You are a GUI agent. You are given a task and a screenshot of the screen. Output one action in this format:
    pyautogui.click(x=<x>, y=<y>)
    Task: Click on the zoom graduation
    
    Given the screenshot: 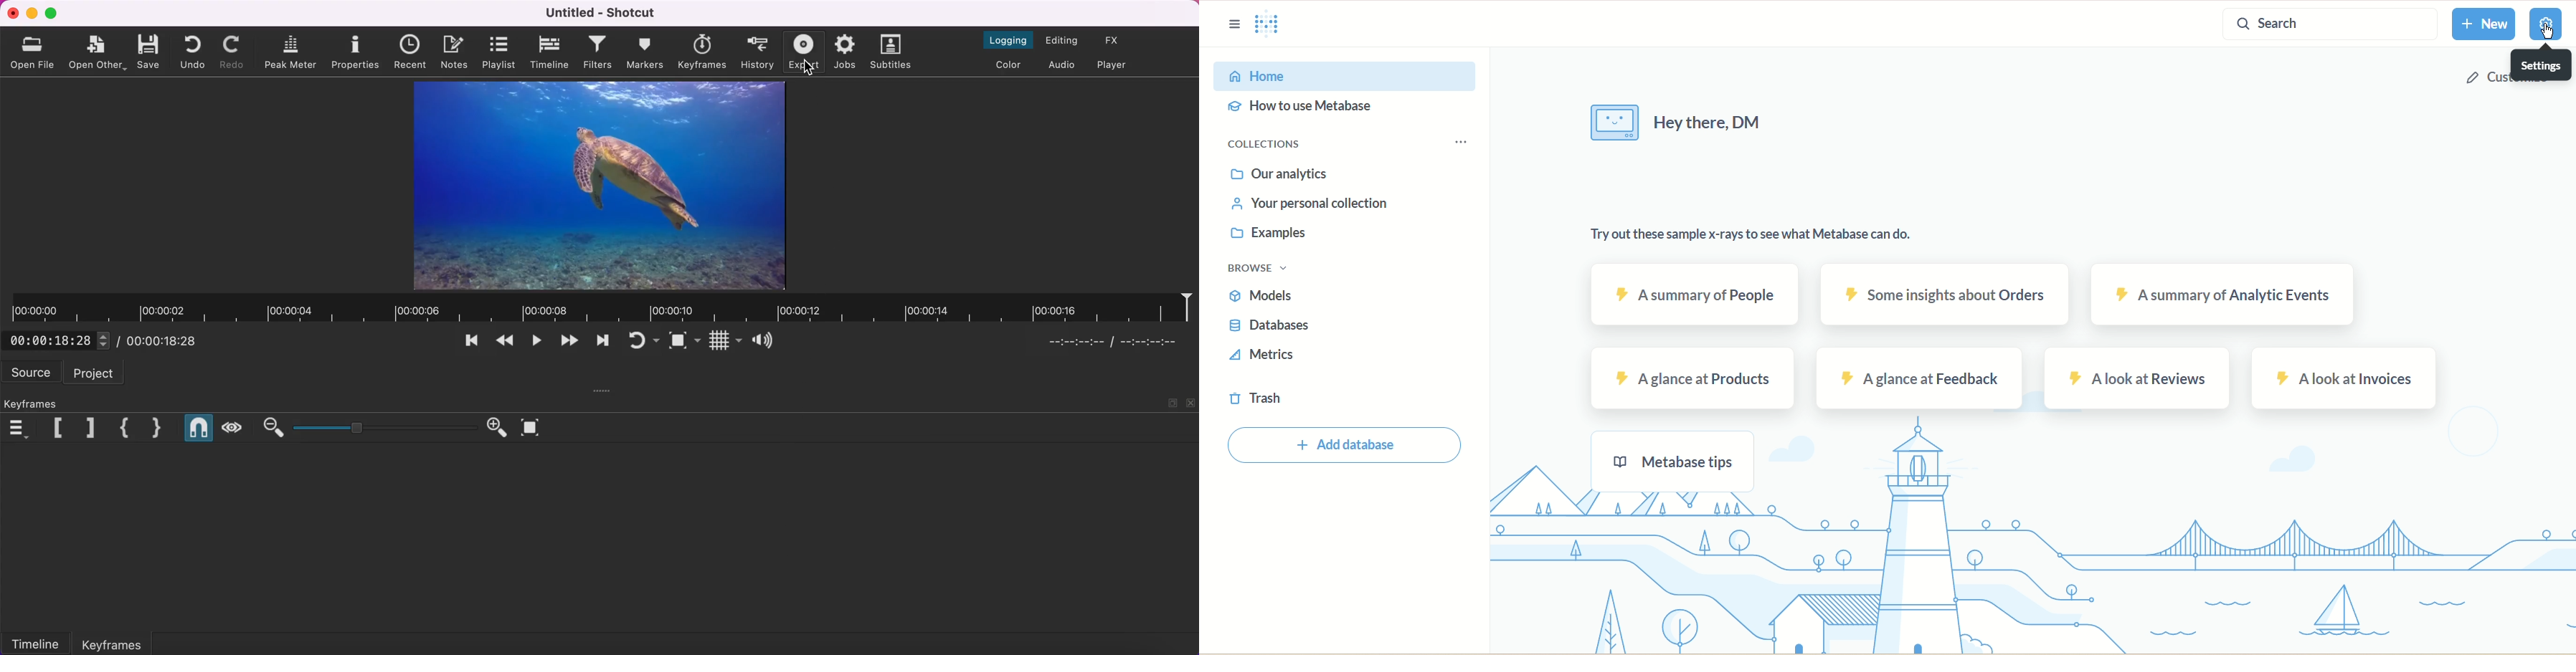 What is the action you would take?
    pyautogui.click(x=382, y=428)
    